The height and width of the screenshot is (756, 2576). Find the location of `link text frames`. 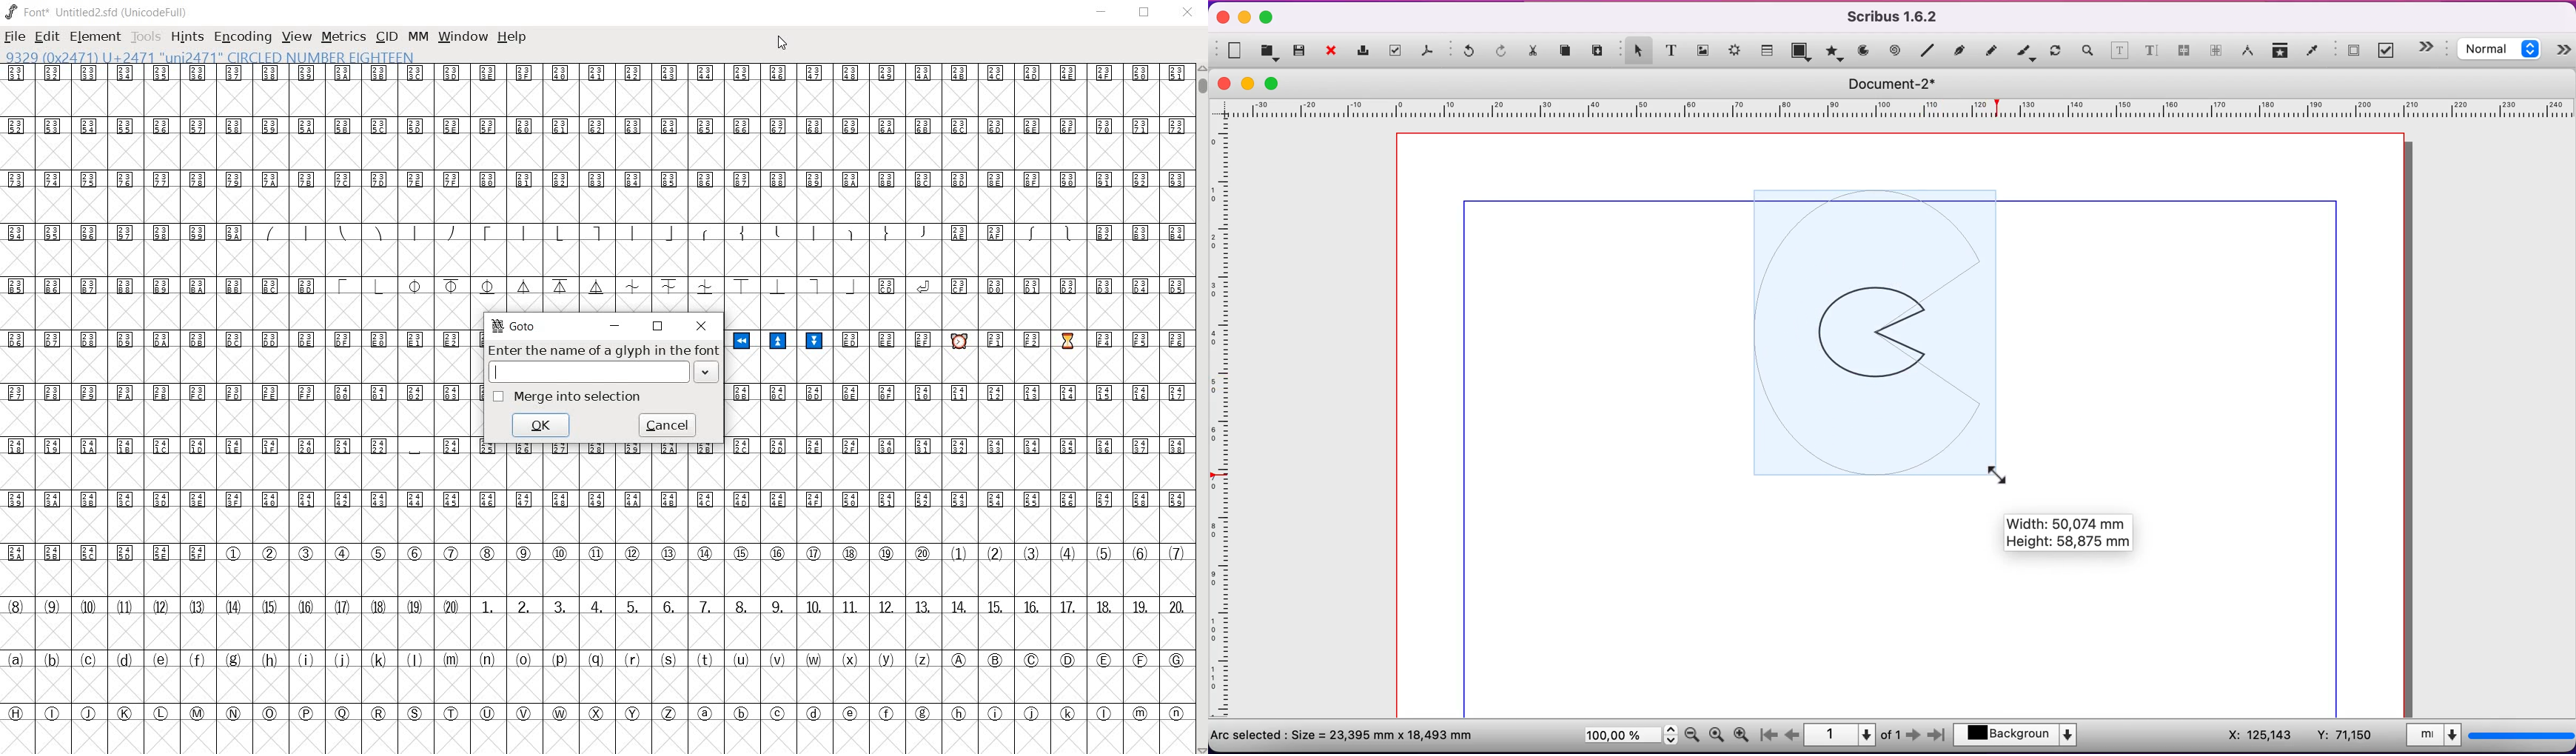

link text frames is located at coordinates (2184, 54).